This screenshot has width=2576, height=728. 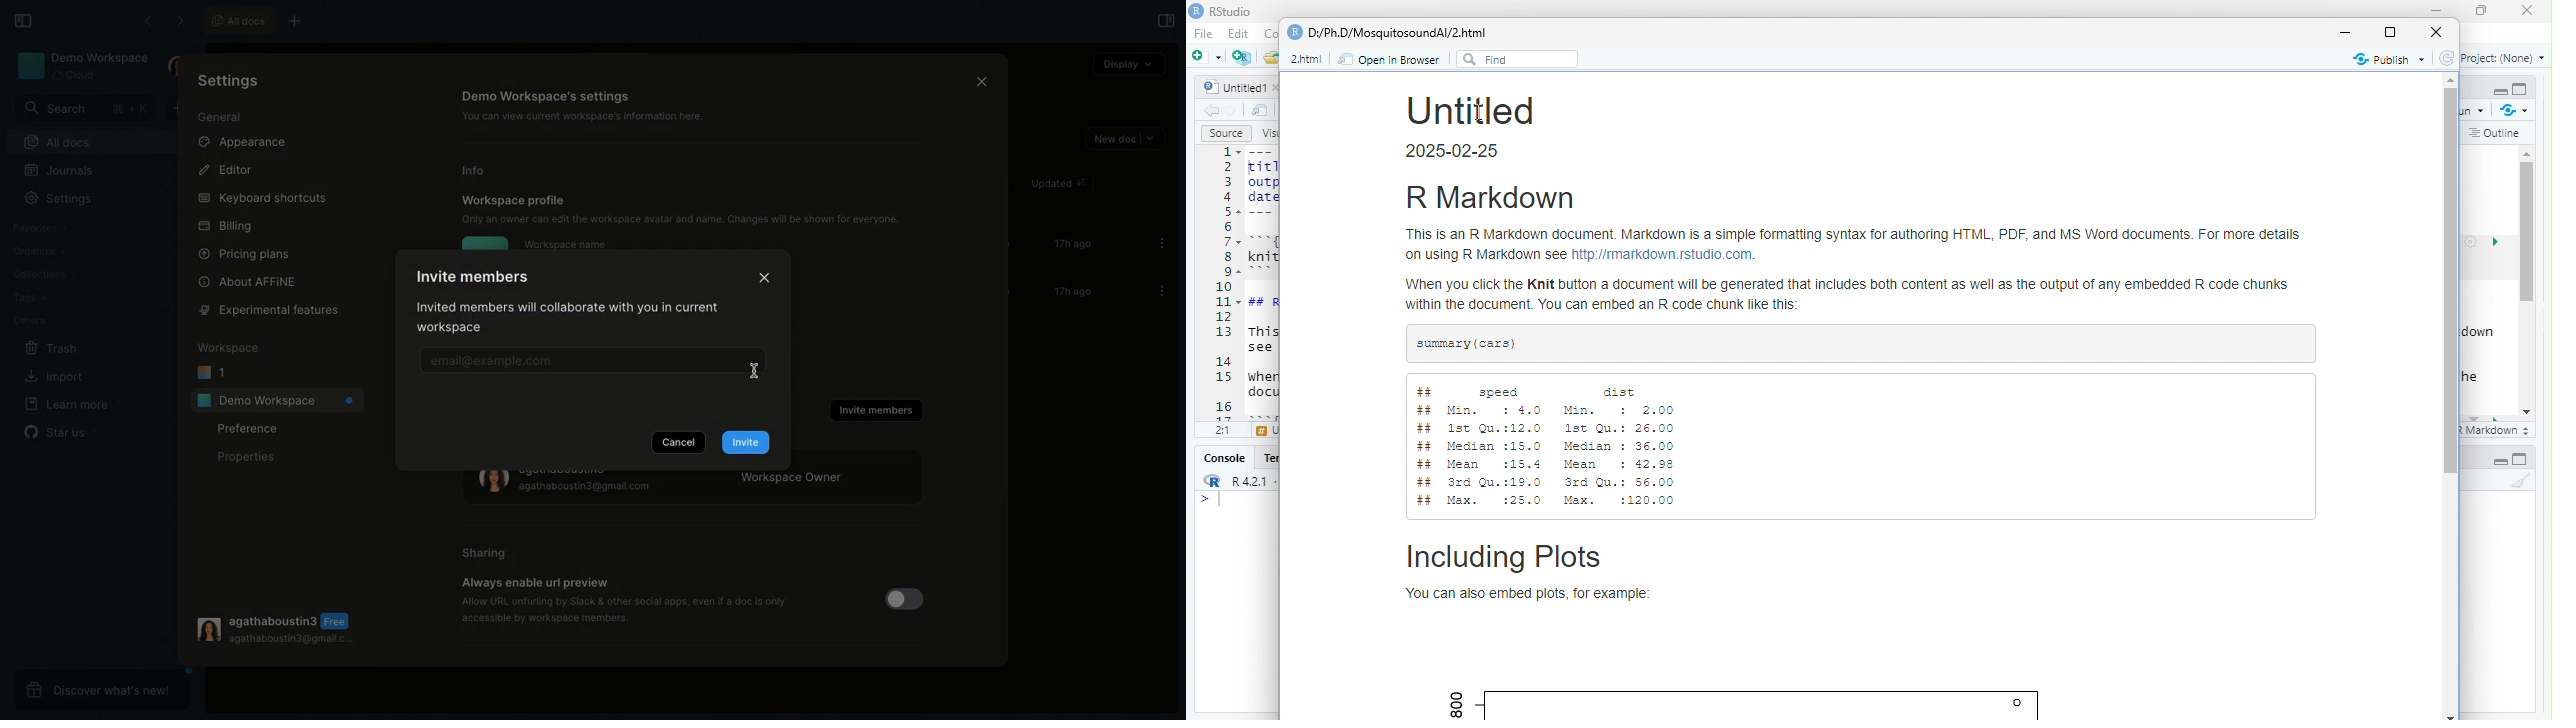 I want to click on Edit, so click(x=1240, y=33).